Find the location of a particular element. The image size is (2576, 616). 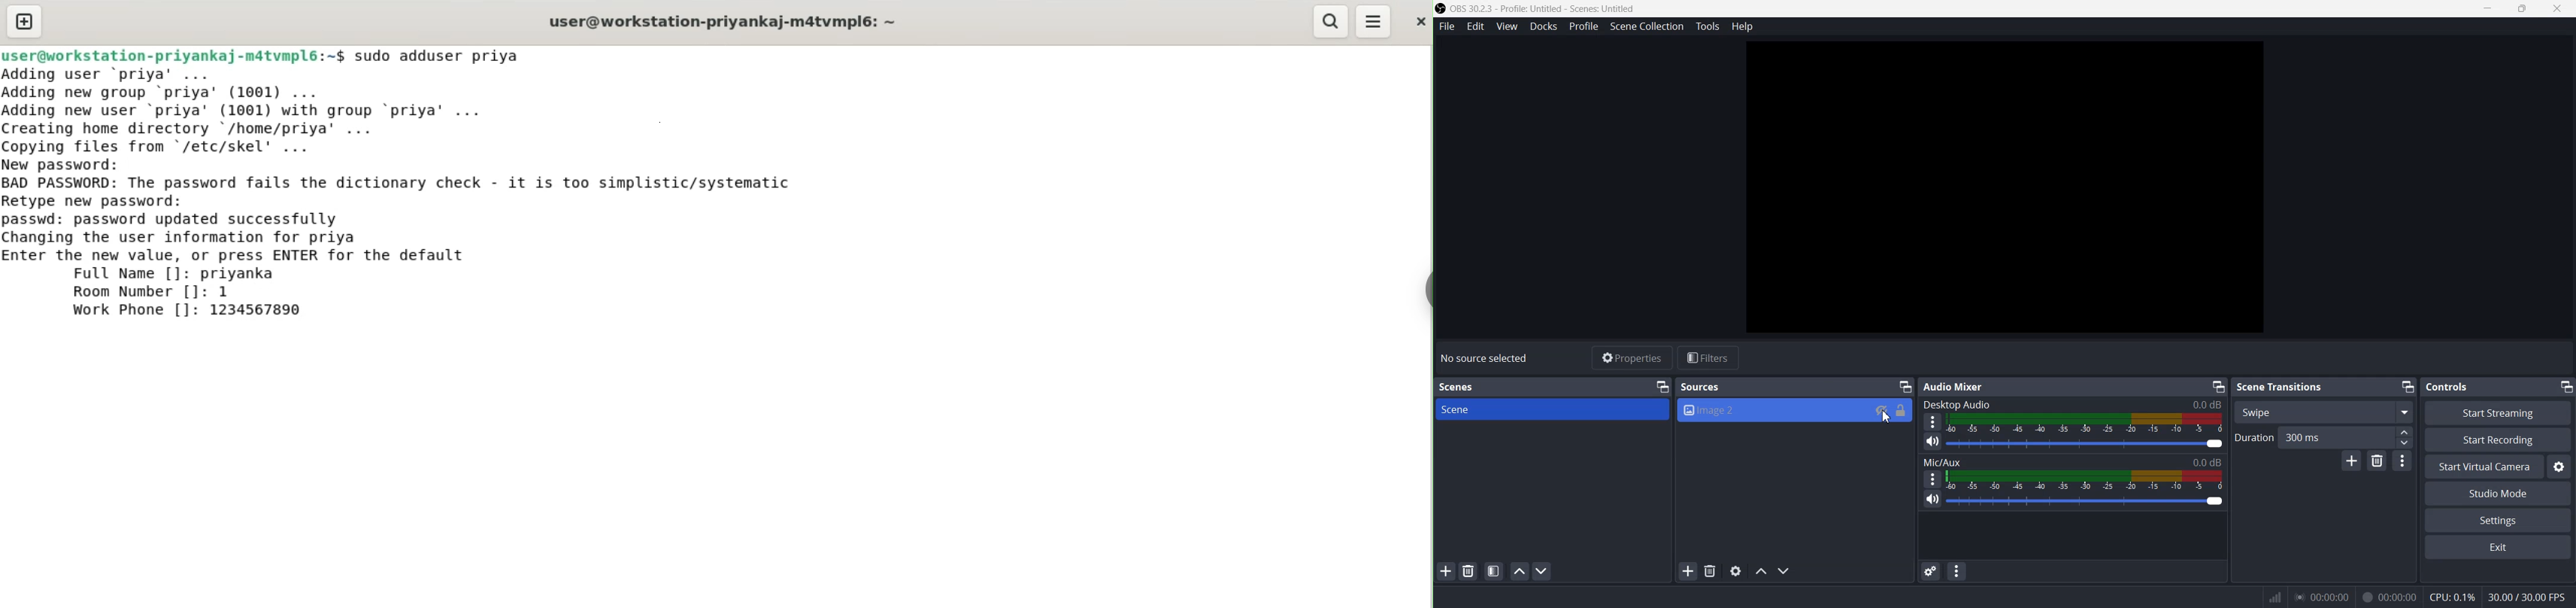

Move Scene Up is located at coordinates (1520, 570).